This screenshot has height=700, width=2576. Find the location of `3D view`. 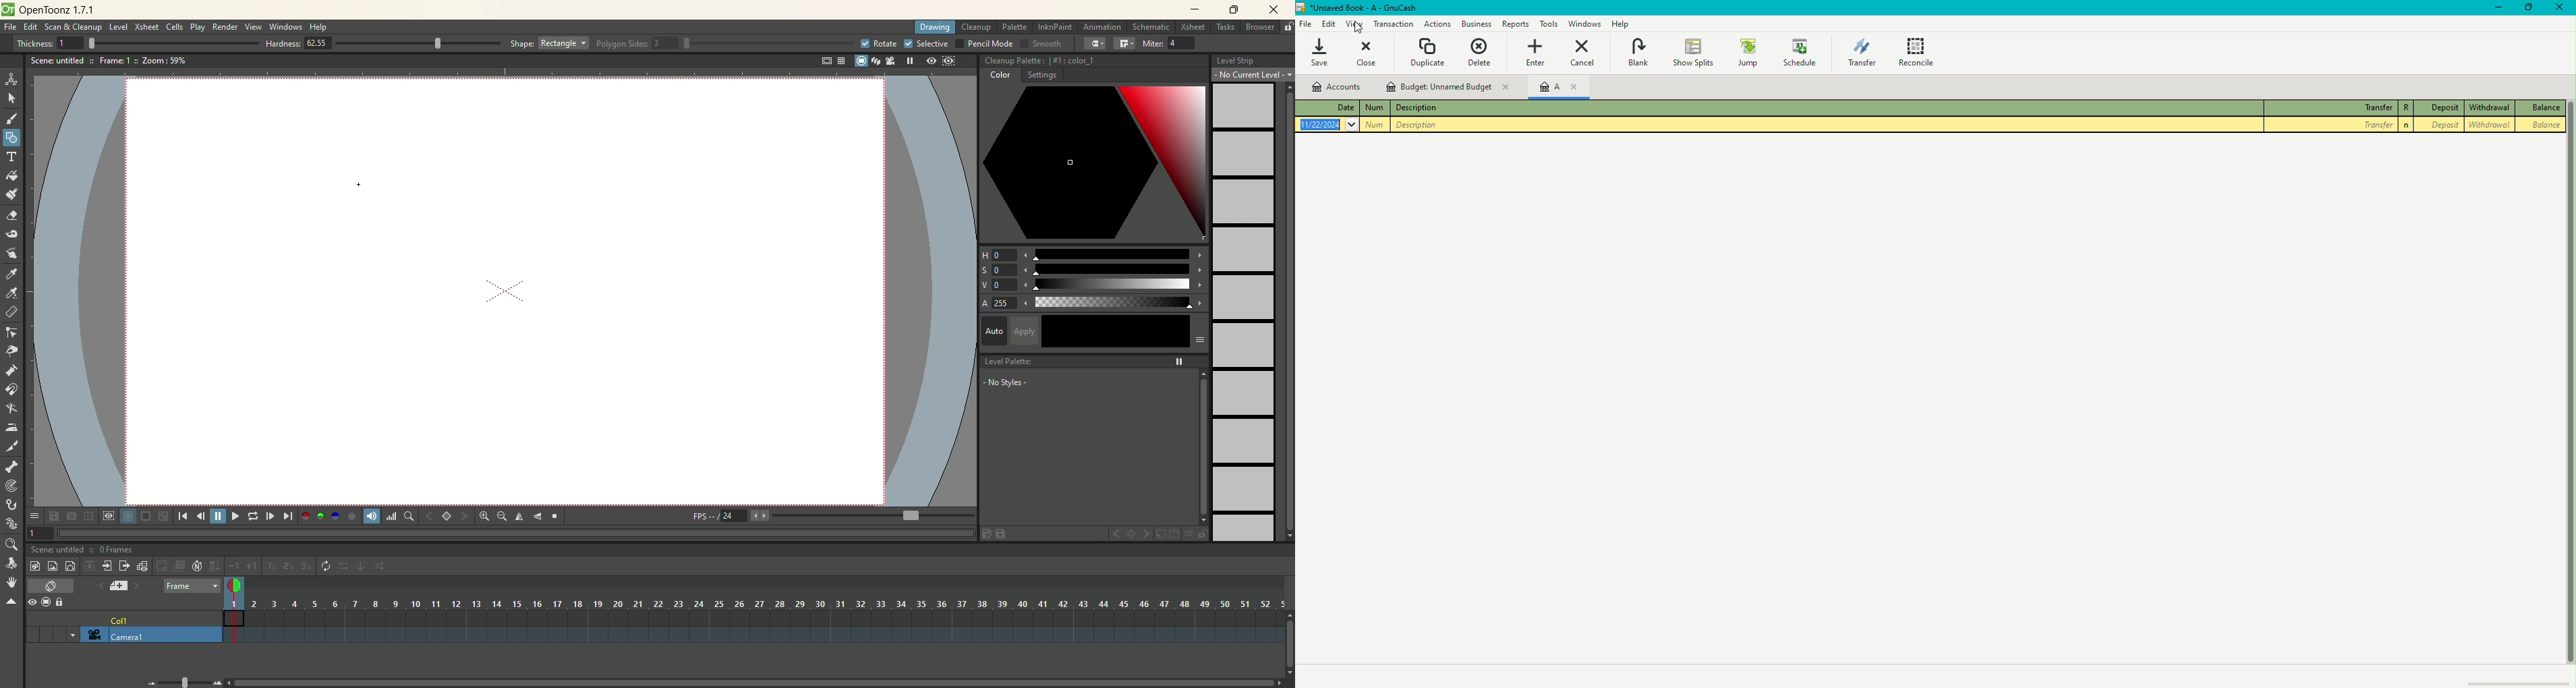

3D view is located at coordinates (874, 62).